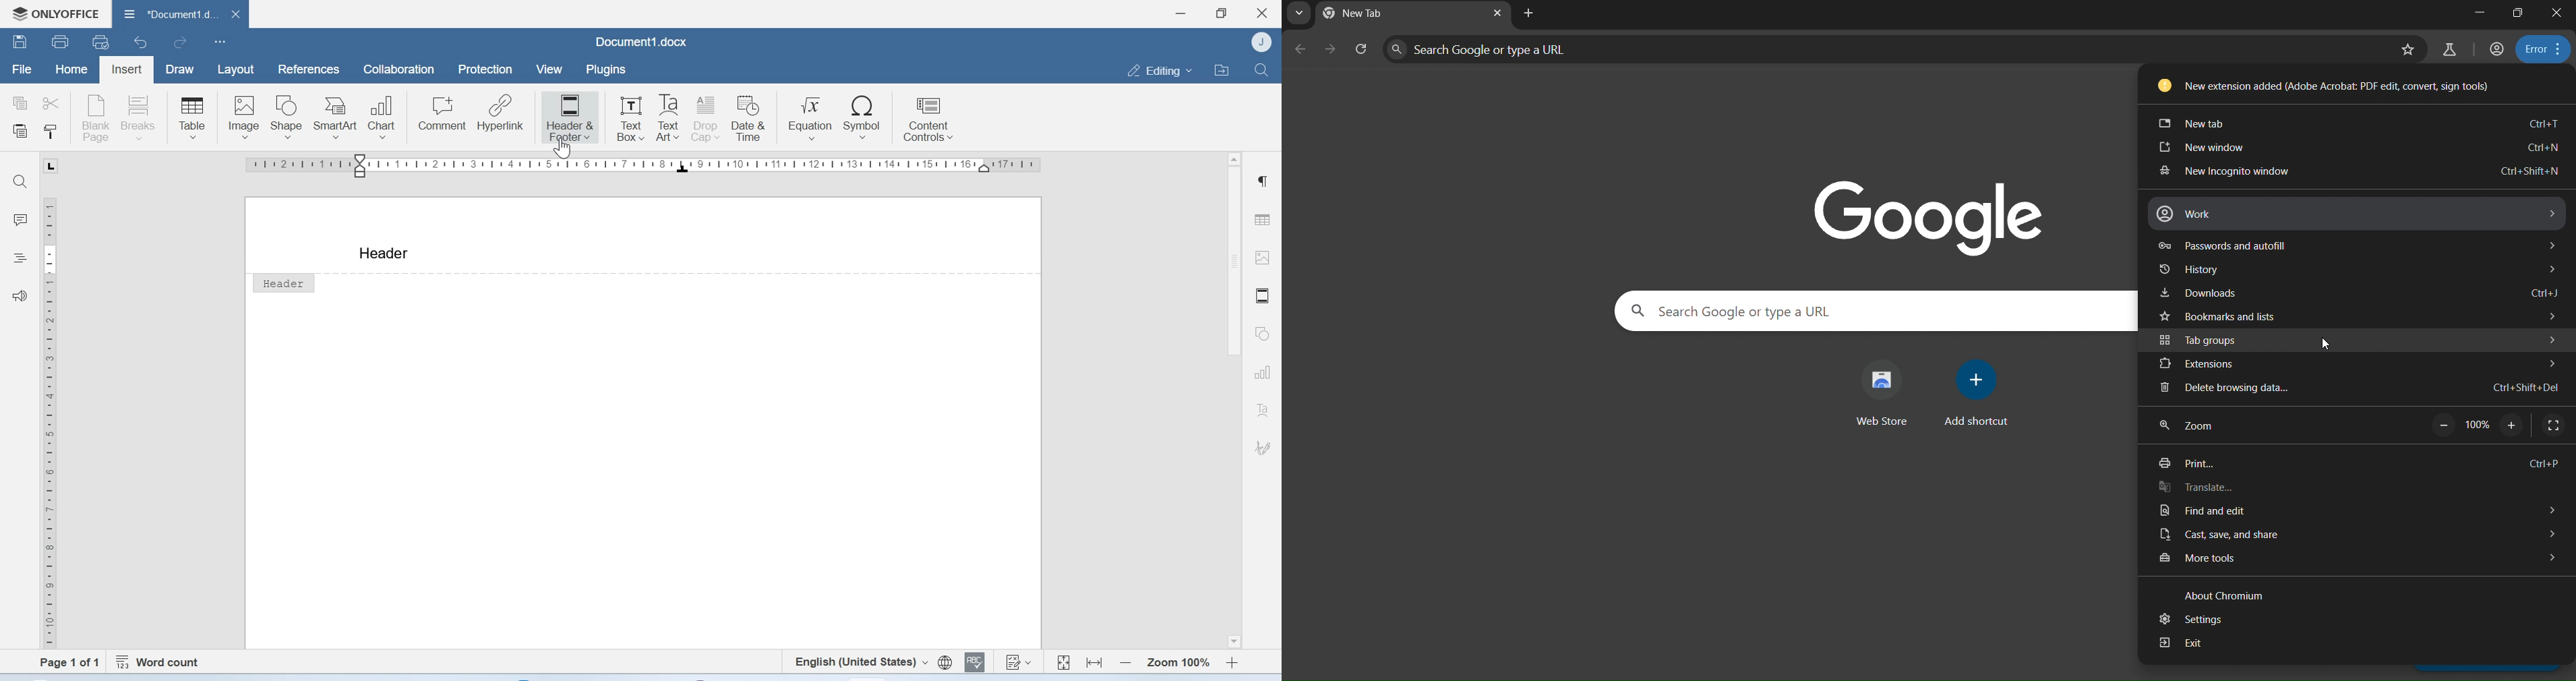  What do you see at coordinates (387, 115) in the screenshot?
I see `Chart` at bounding box center [387, 115].